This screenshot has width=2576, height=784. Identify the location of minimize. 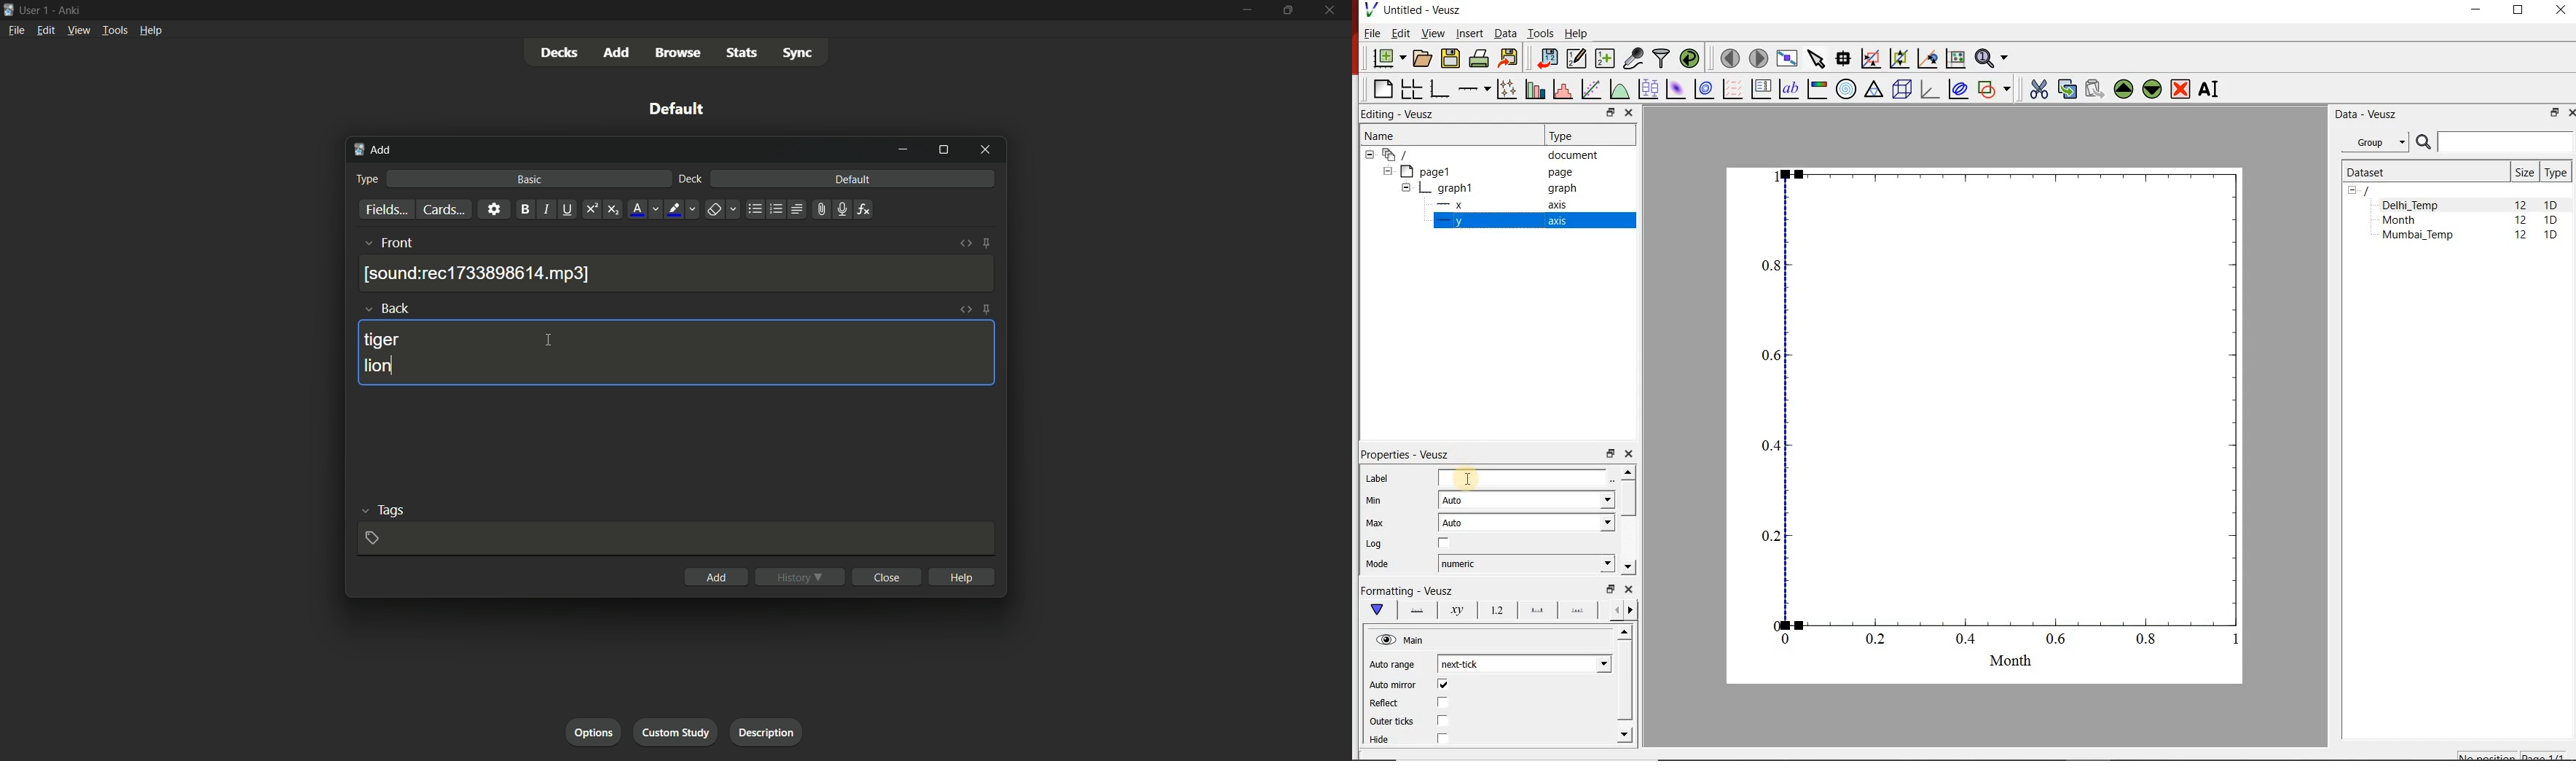
(905, 149).